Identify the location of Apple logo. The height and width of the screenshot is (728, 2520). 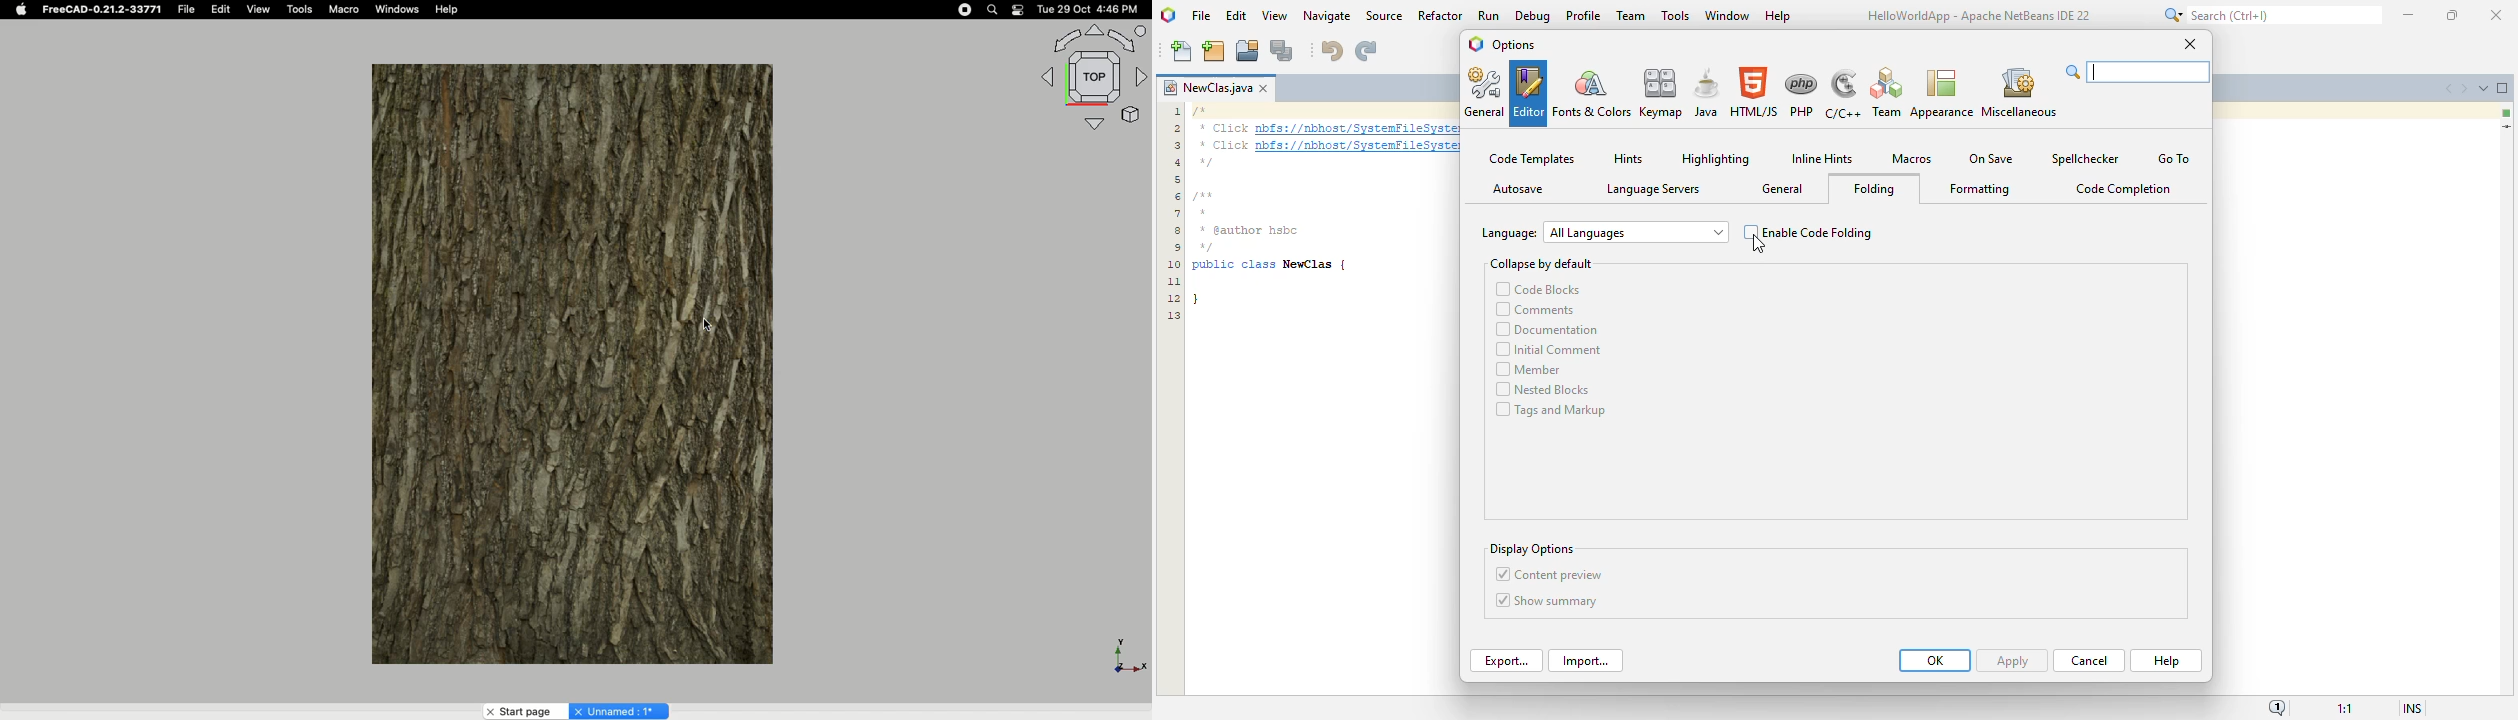
(20, 10).